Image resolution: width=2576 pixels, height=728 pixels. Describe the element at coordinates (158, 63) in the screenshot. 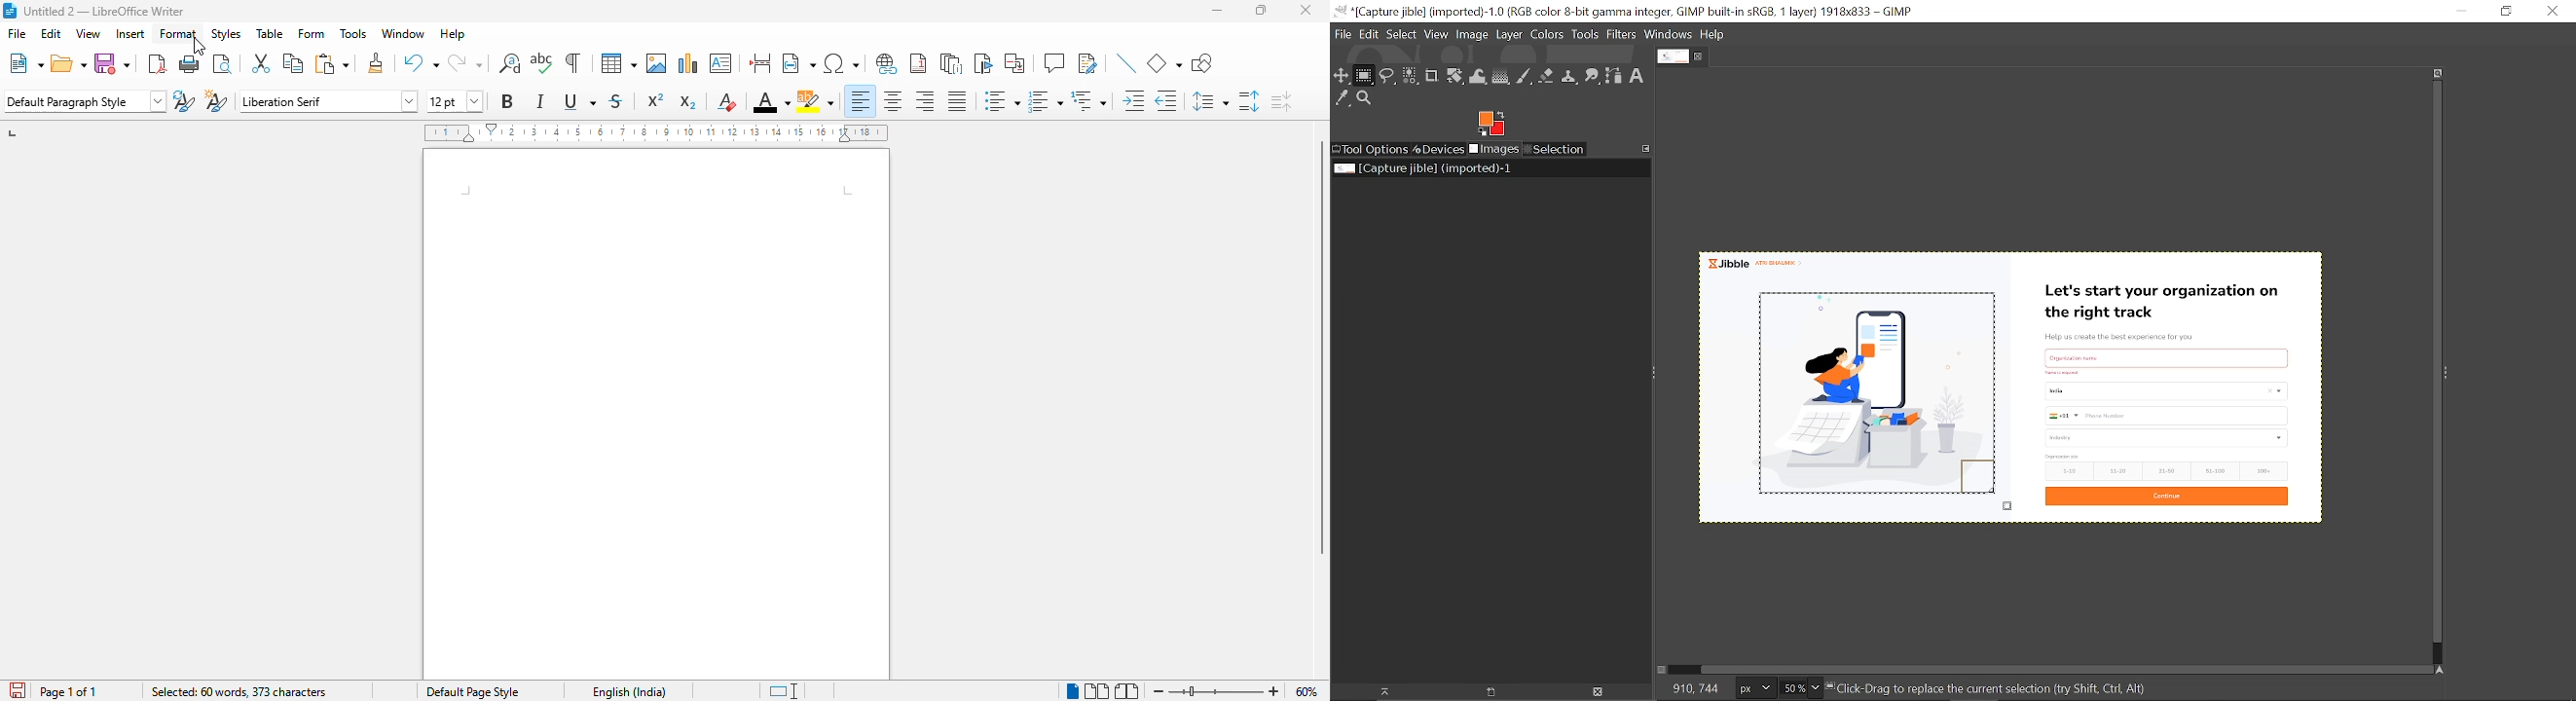

I see `export directly as PDF` at that location.